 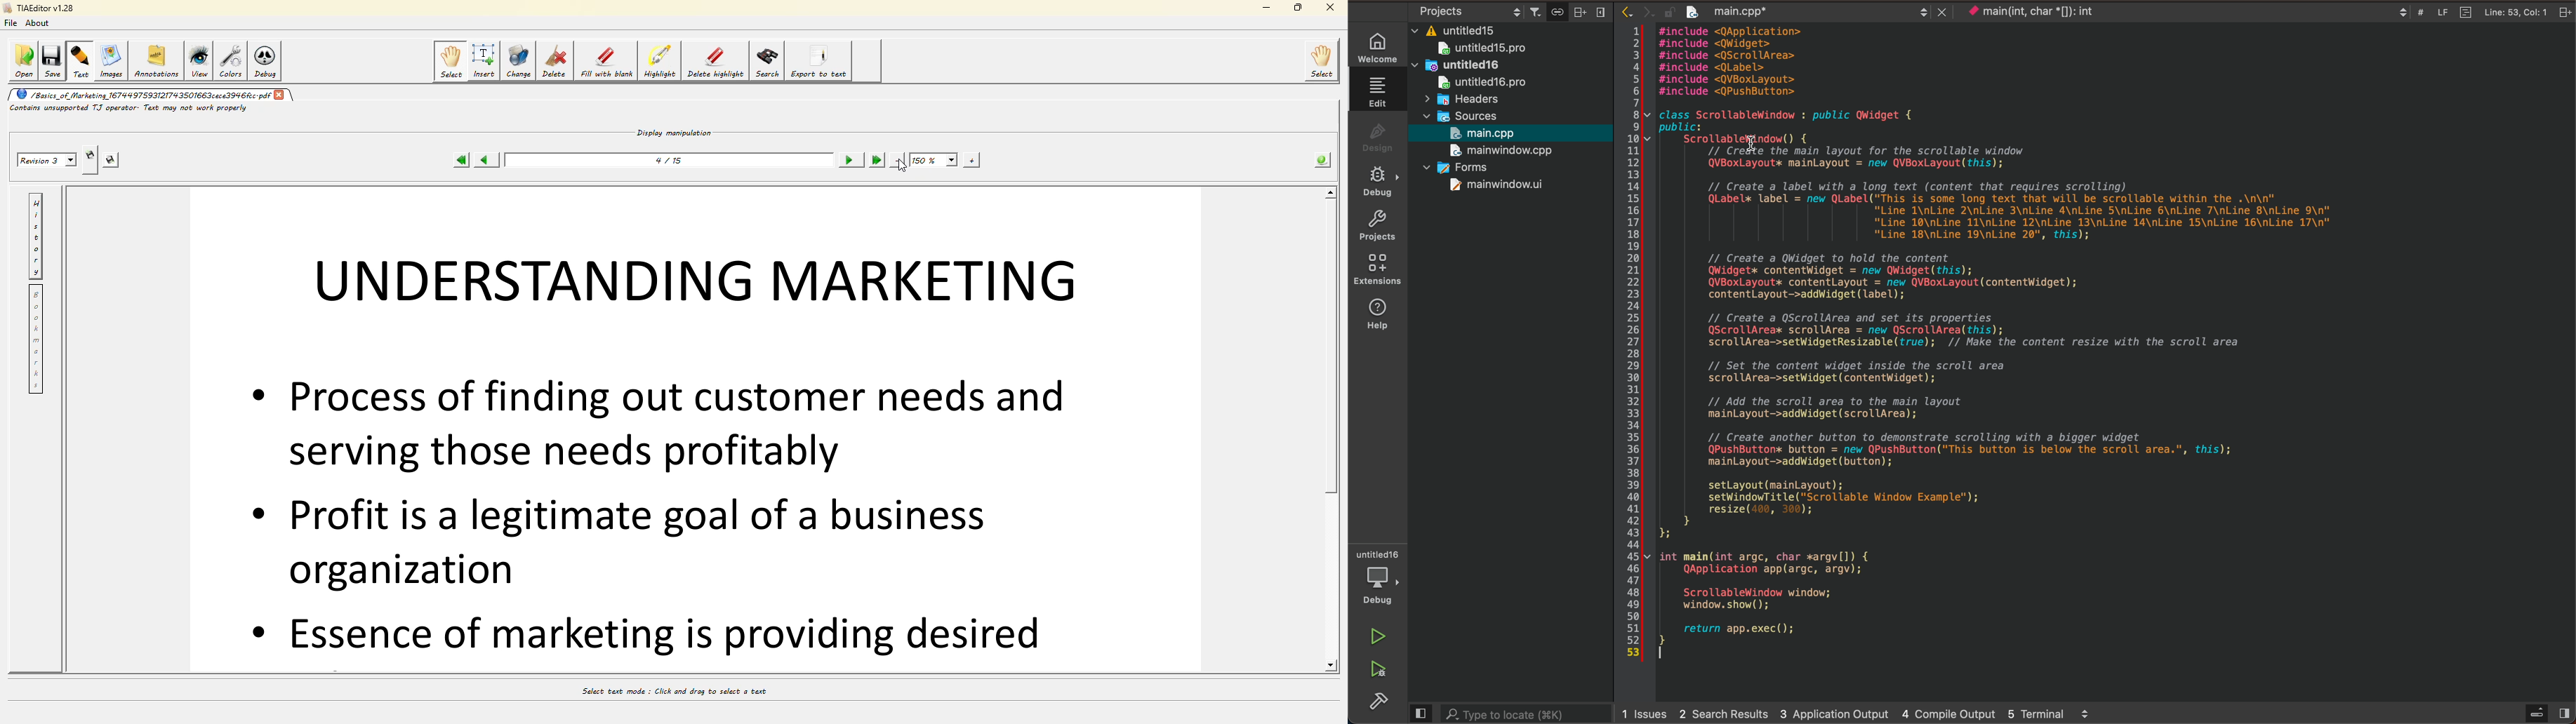 I want to click on close, so click(x=2562, y=12).